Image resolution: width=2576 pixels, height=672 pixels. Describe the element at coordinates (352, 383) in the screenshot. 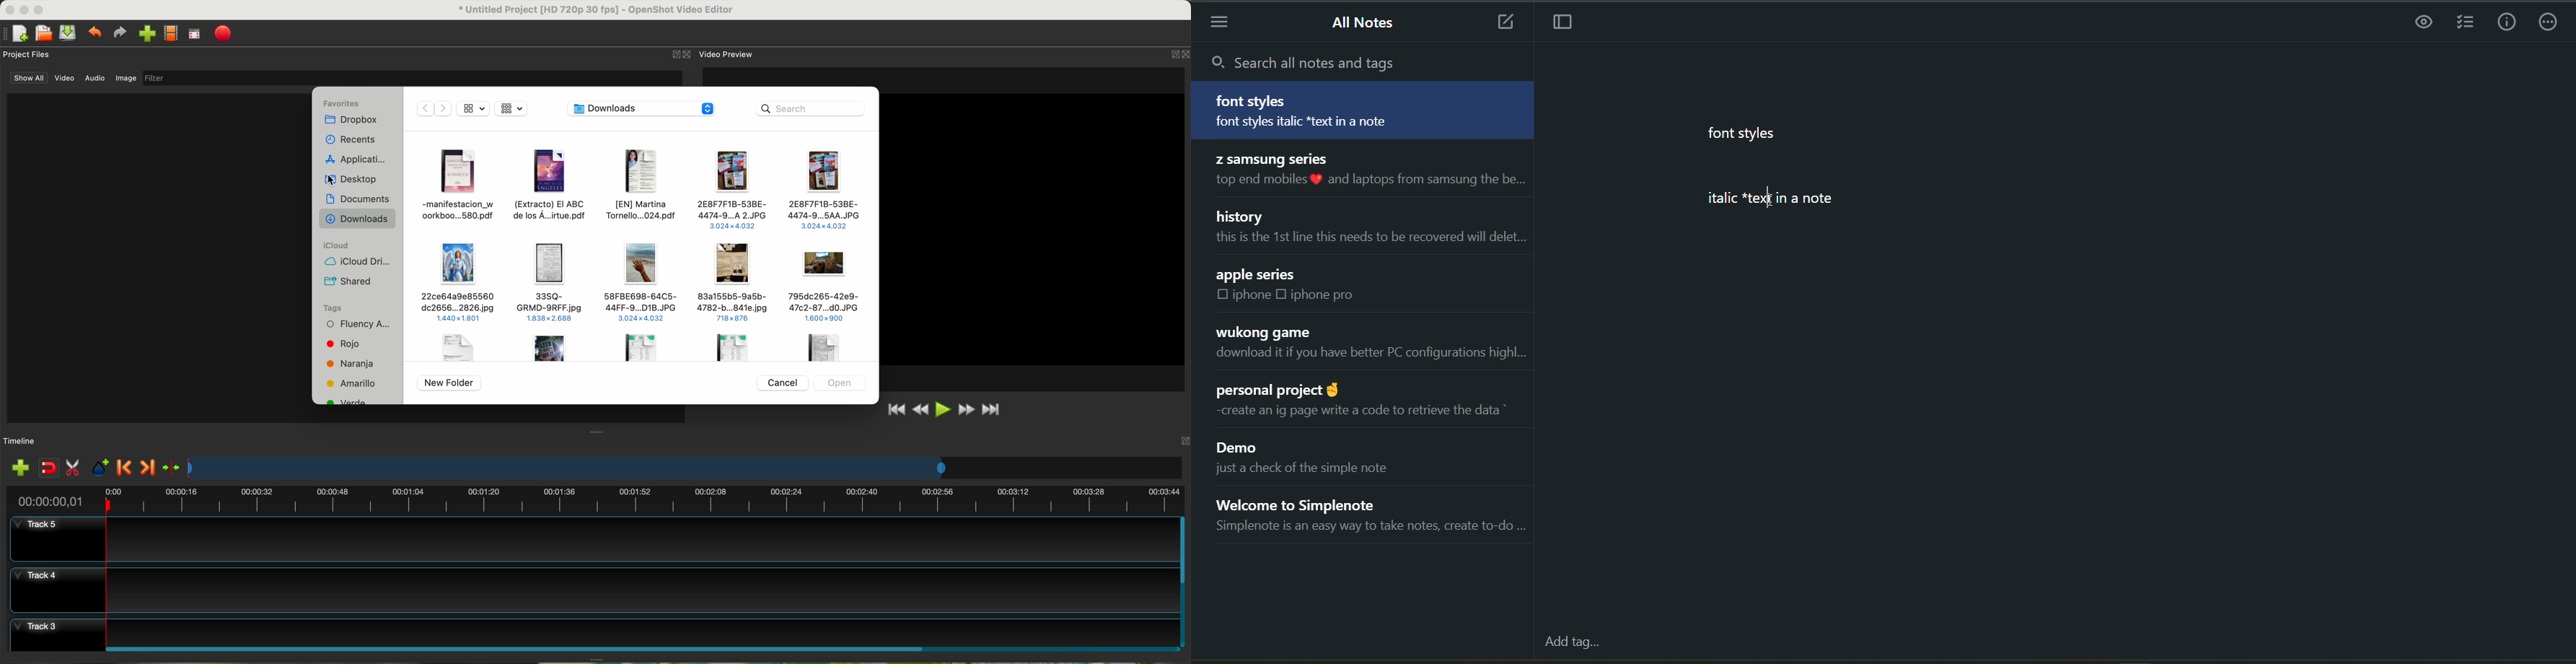

I see `yellow tag` at that location.